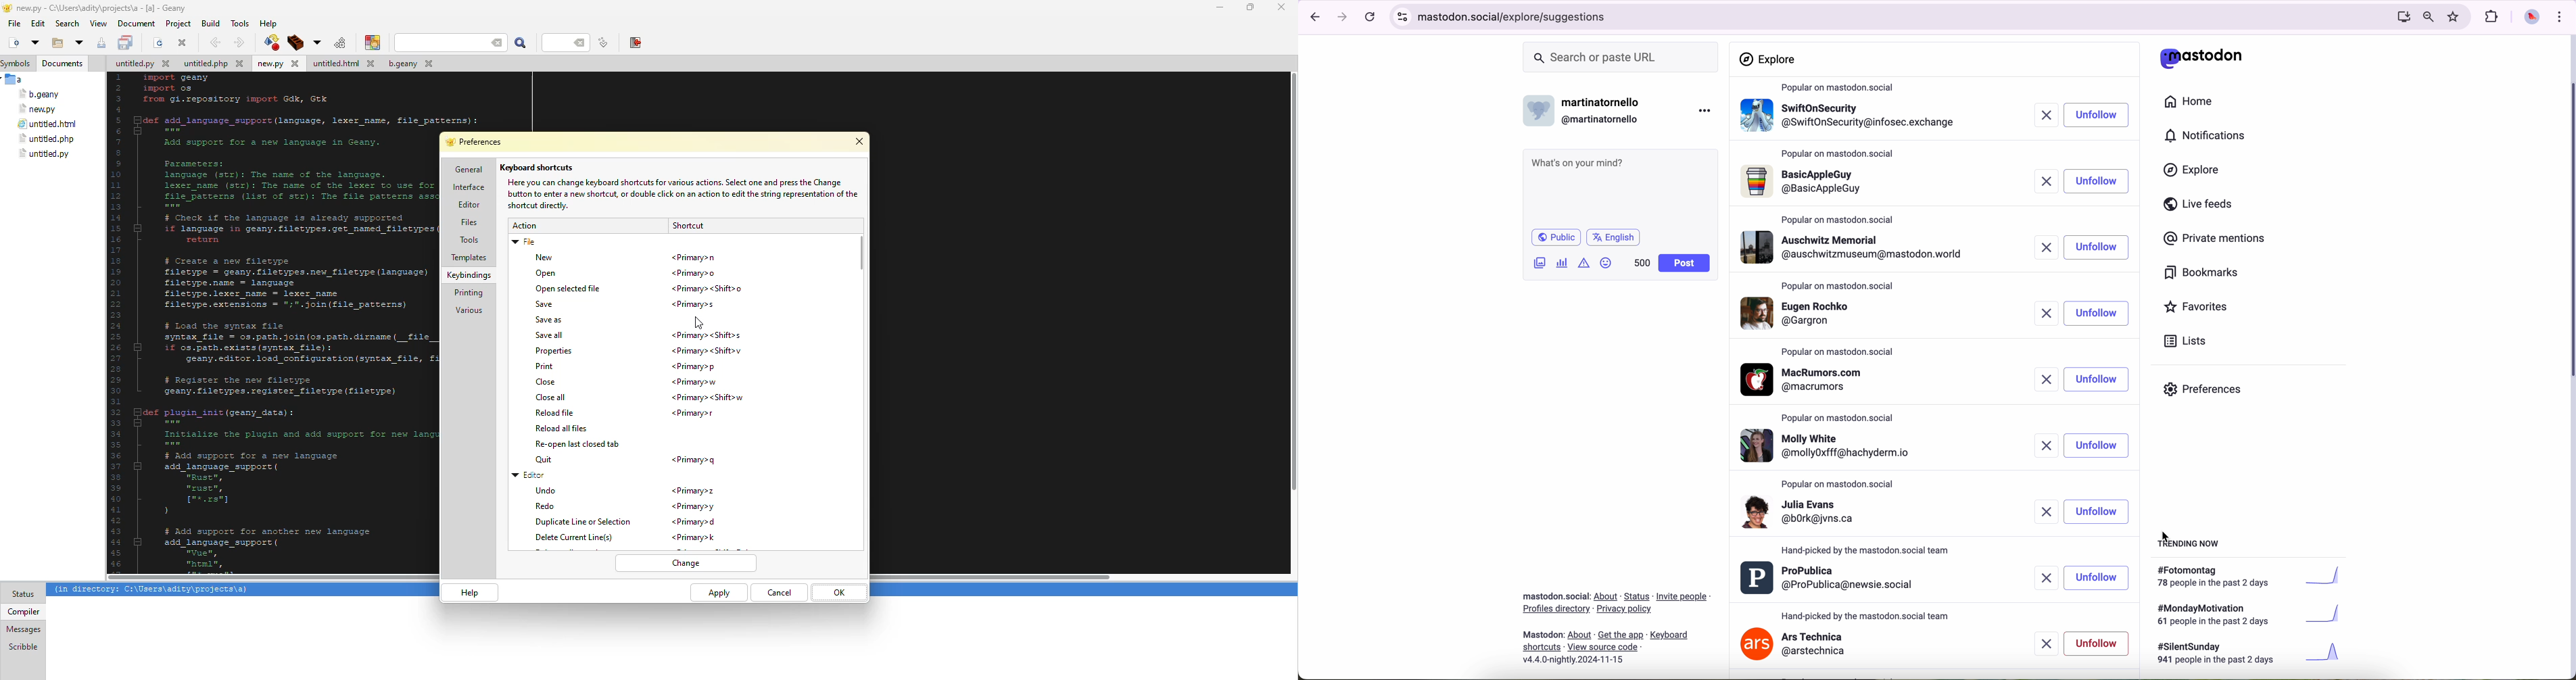 Image resolution: width=2576 pixels, height=700 pixels. What do you see at coordinates (2428, 16) in the screenshot?
I see `zoom out` at bounding box center [2428, 16].